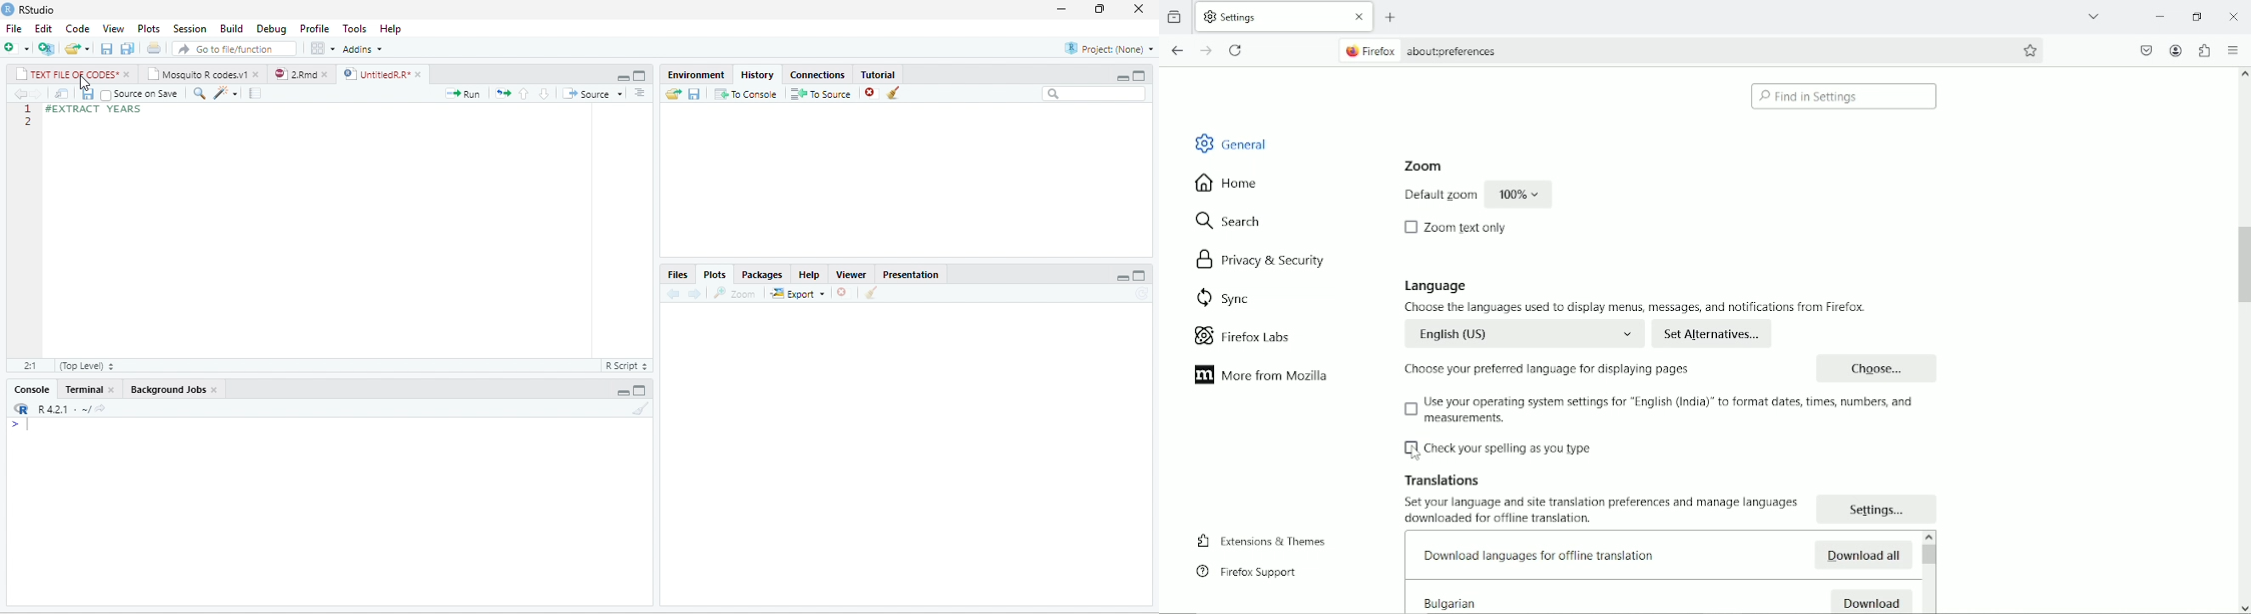  Describe the element at coordinates (127, 48) in the screenshot. I see `save all` at that location.